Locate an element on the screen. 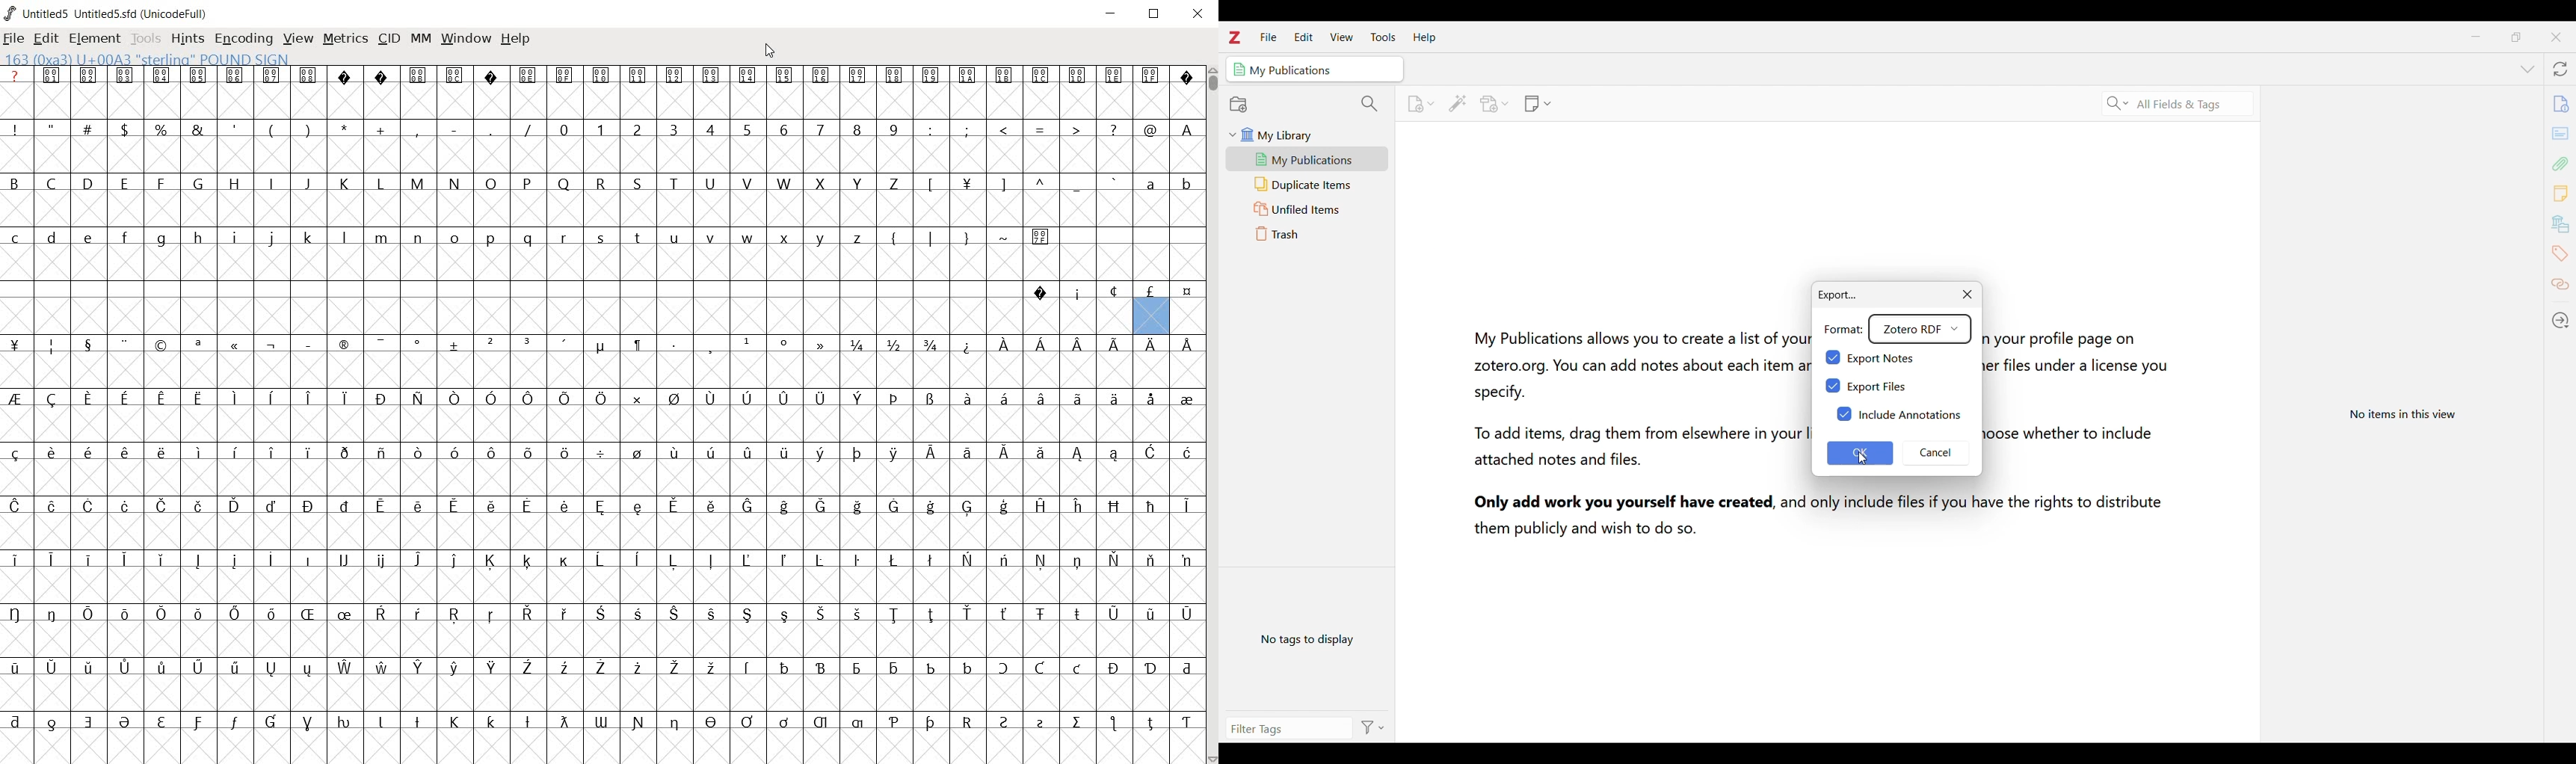  Symbol is located at coordinates (1039, 668).